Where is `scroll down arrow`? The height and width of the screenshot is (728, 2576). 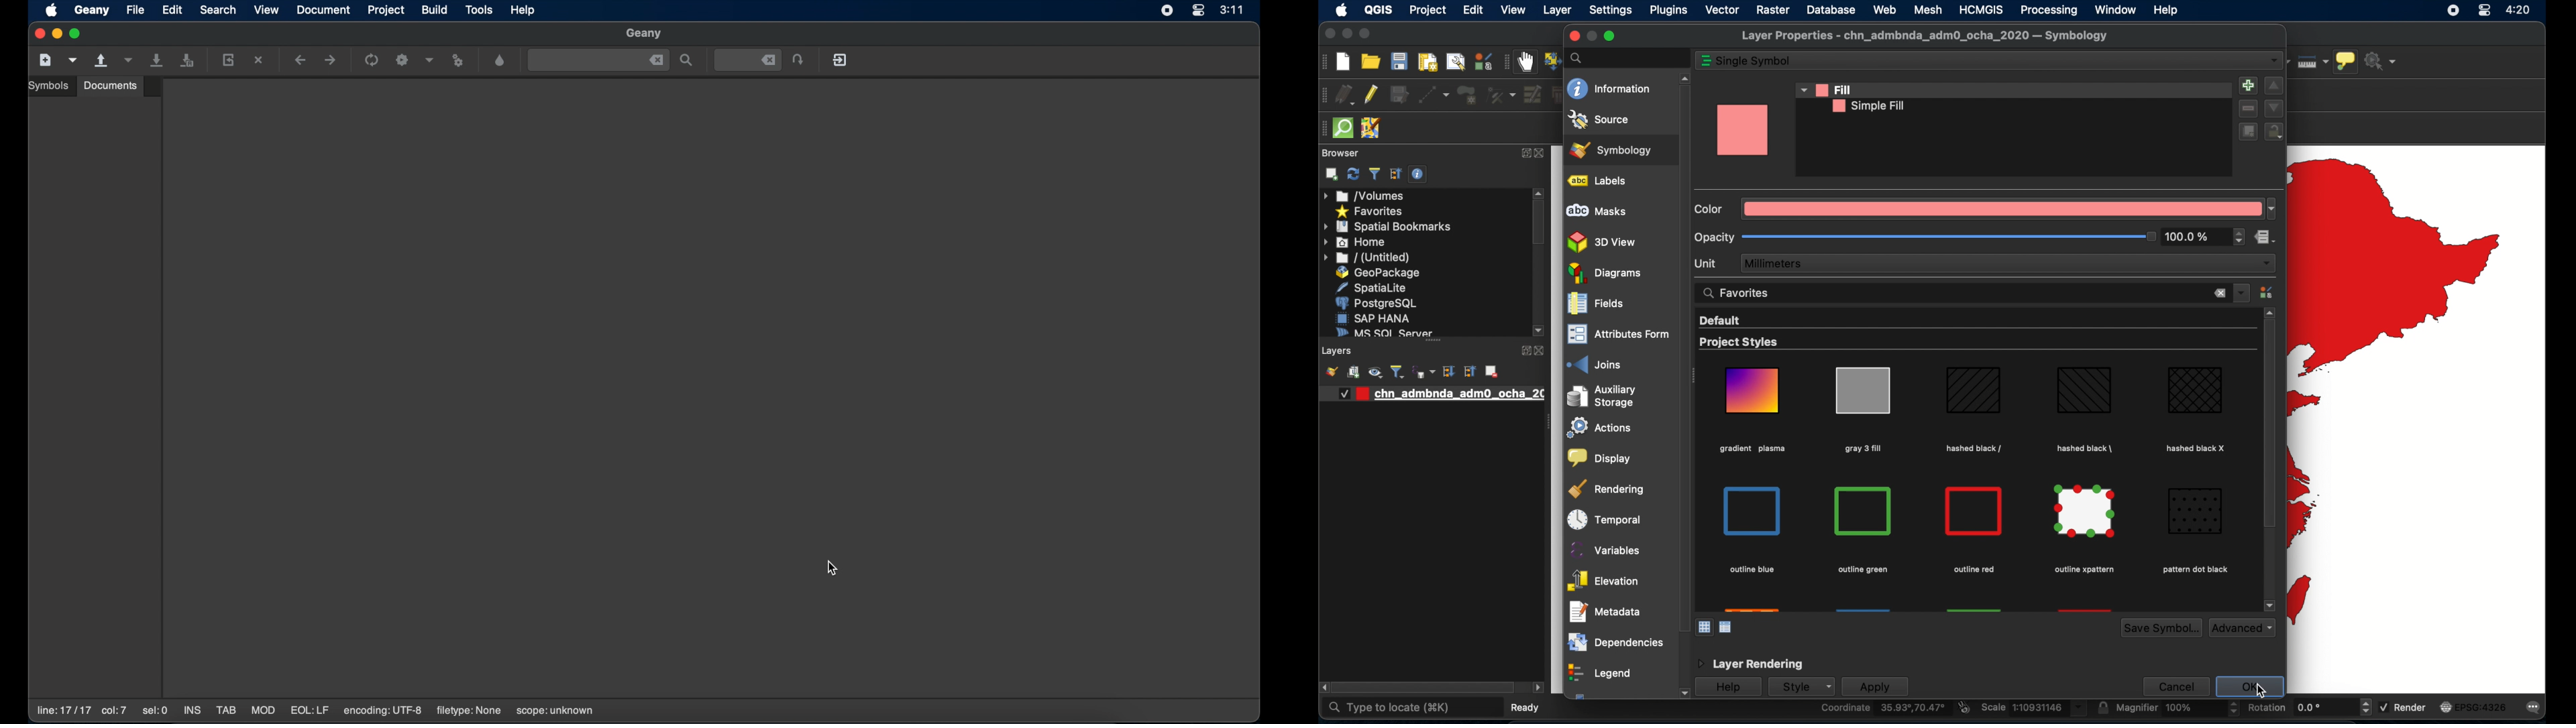
scroll down arrow is located at coordinates (2269, 605).